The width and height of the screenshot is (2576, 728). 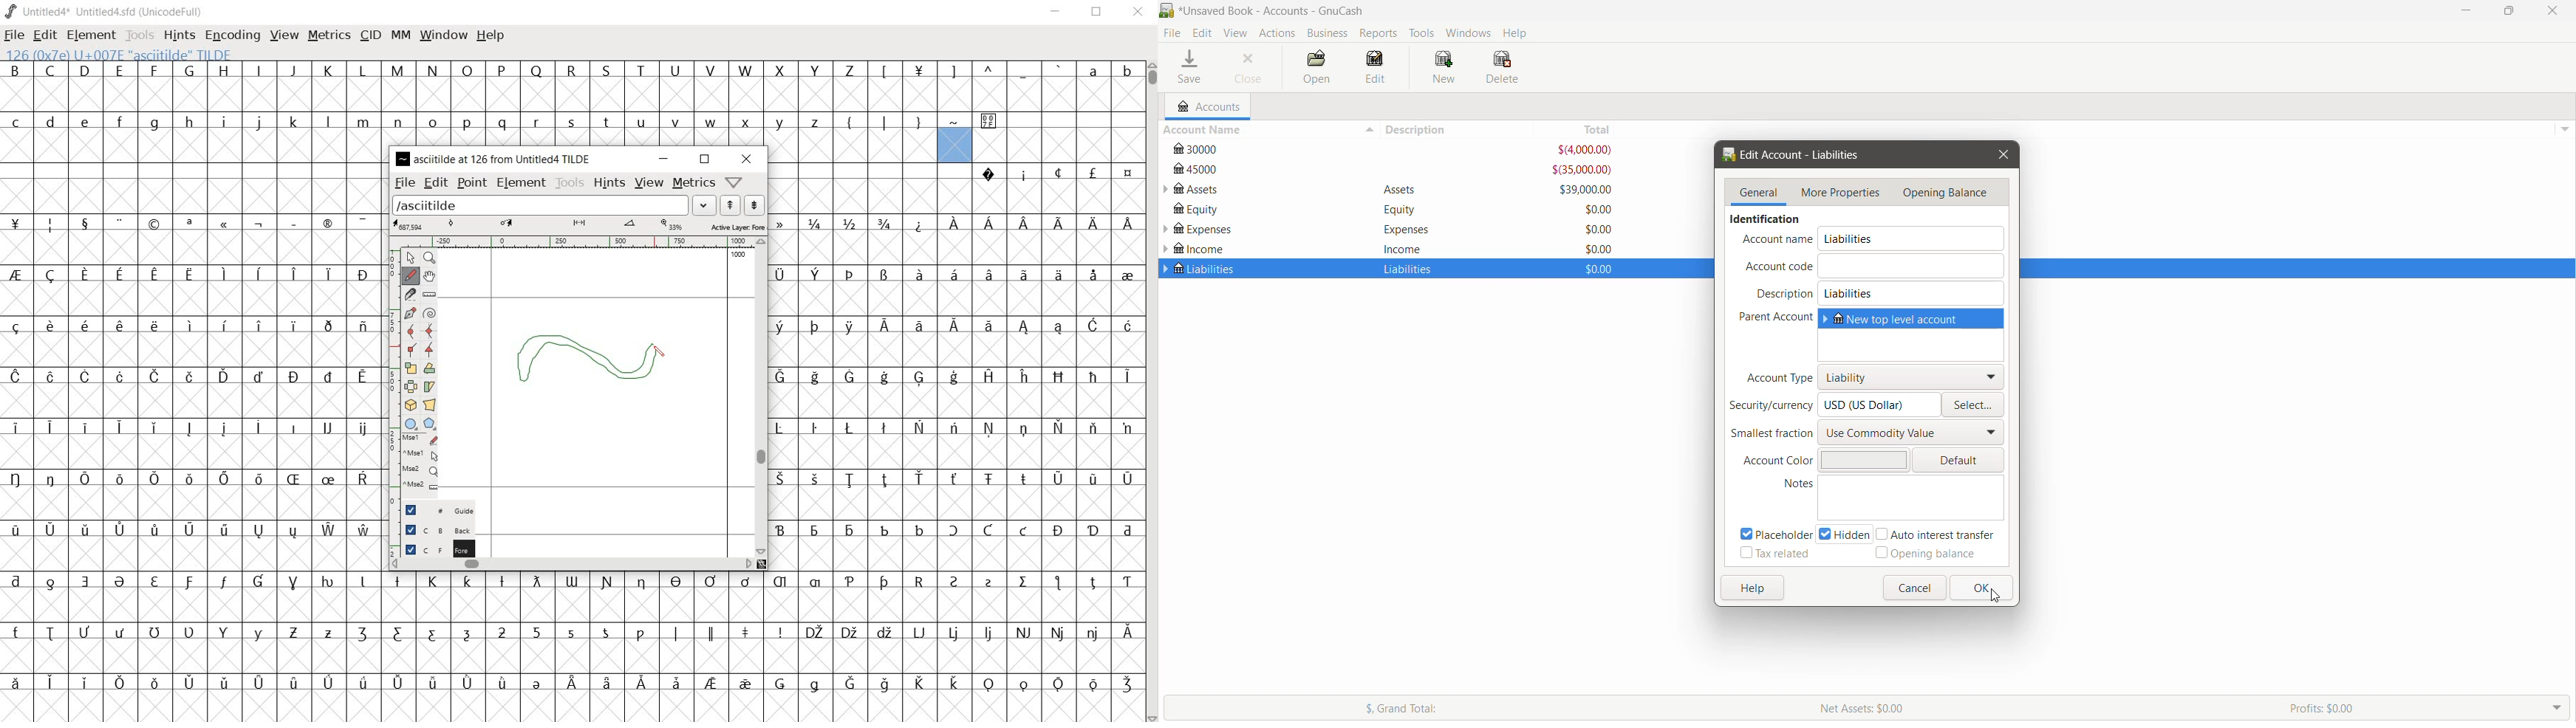 I want to click on Reports, so click(x=1380, y=33).